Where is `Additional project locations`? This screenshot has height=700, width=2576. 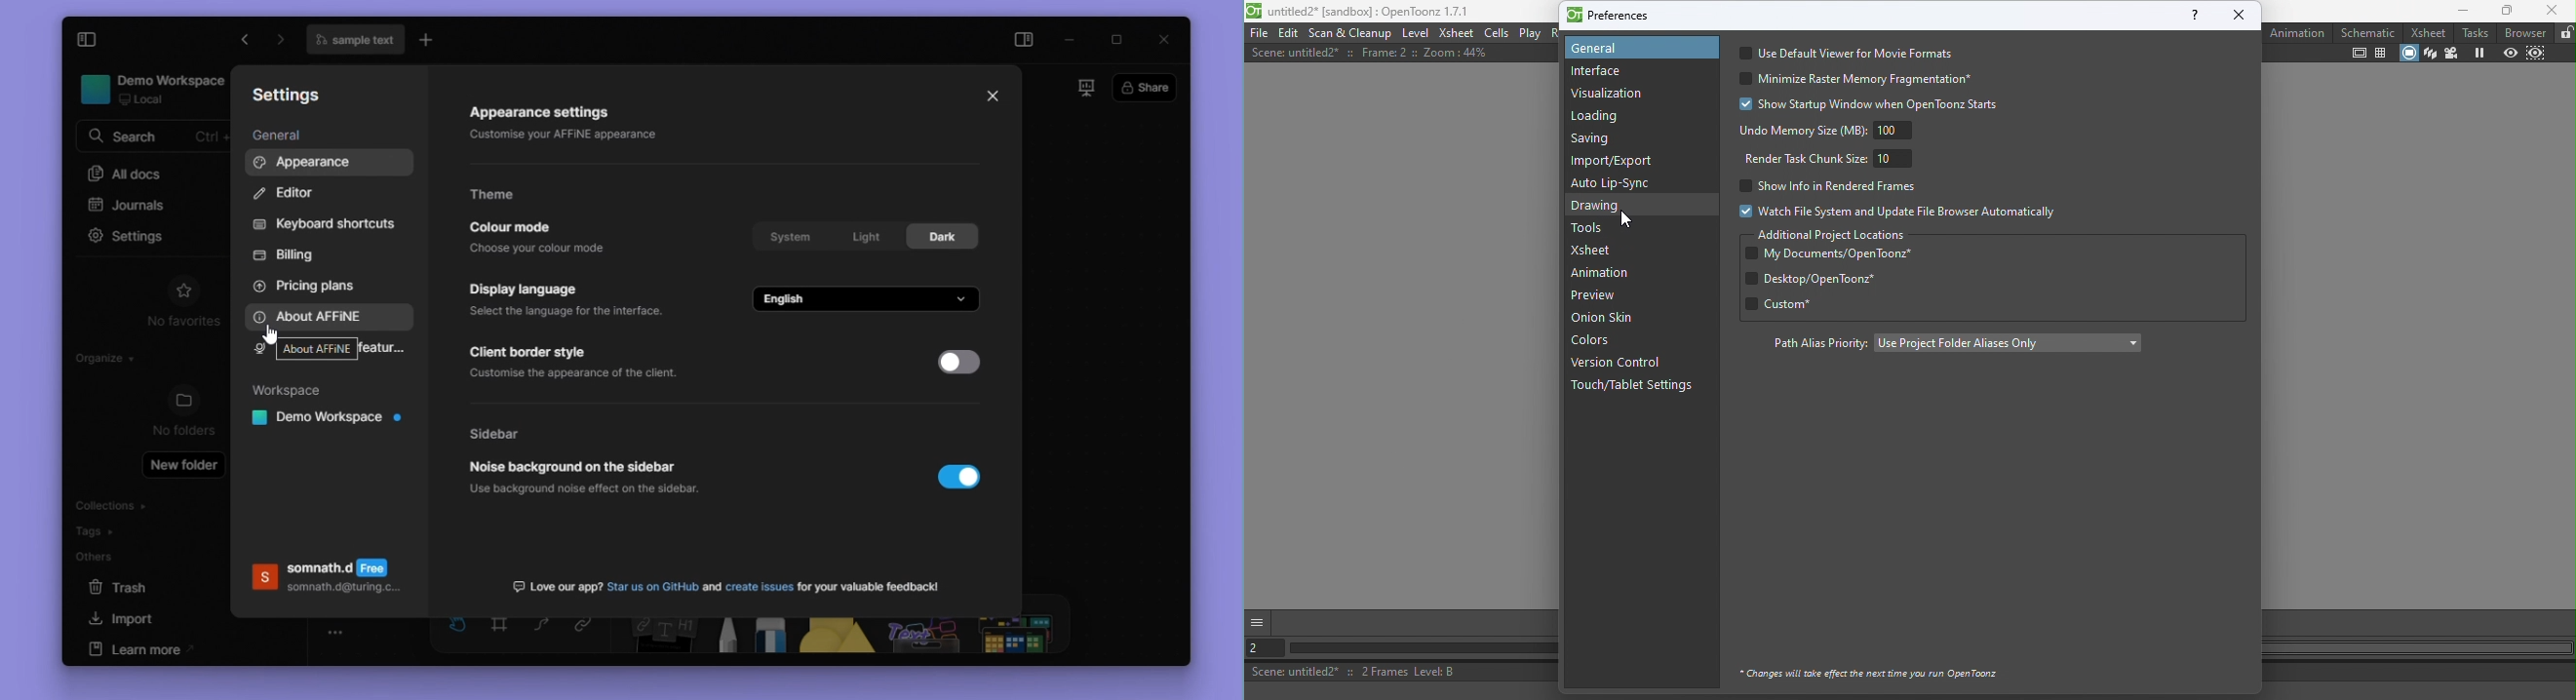 Additional project locations is located at coordinates (1833, 235).